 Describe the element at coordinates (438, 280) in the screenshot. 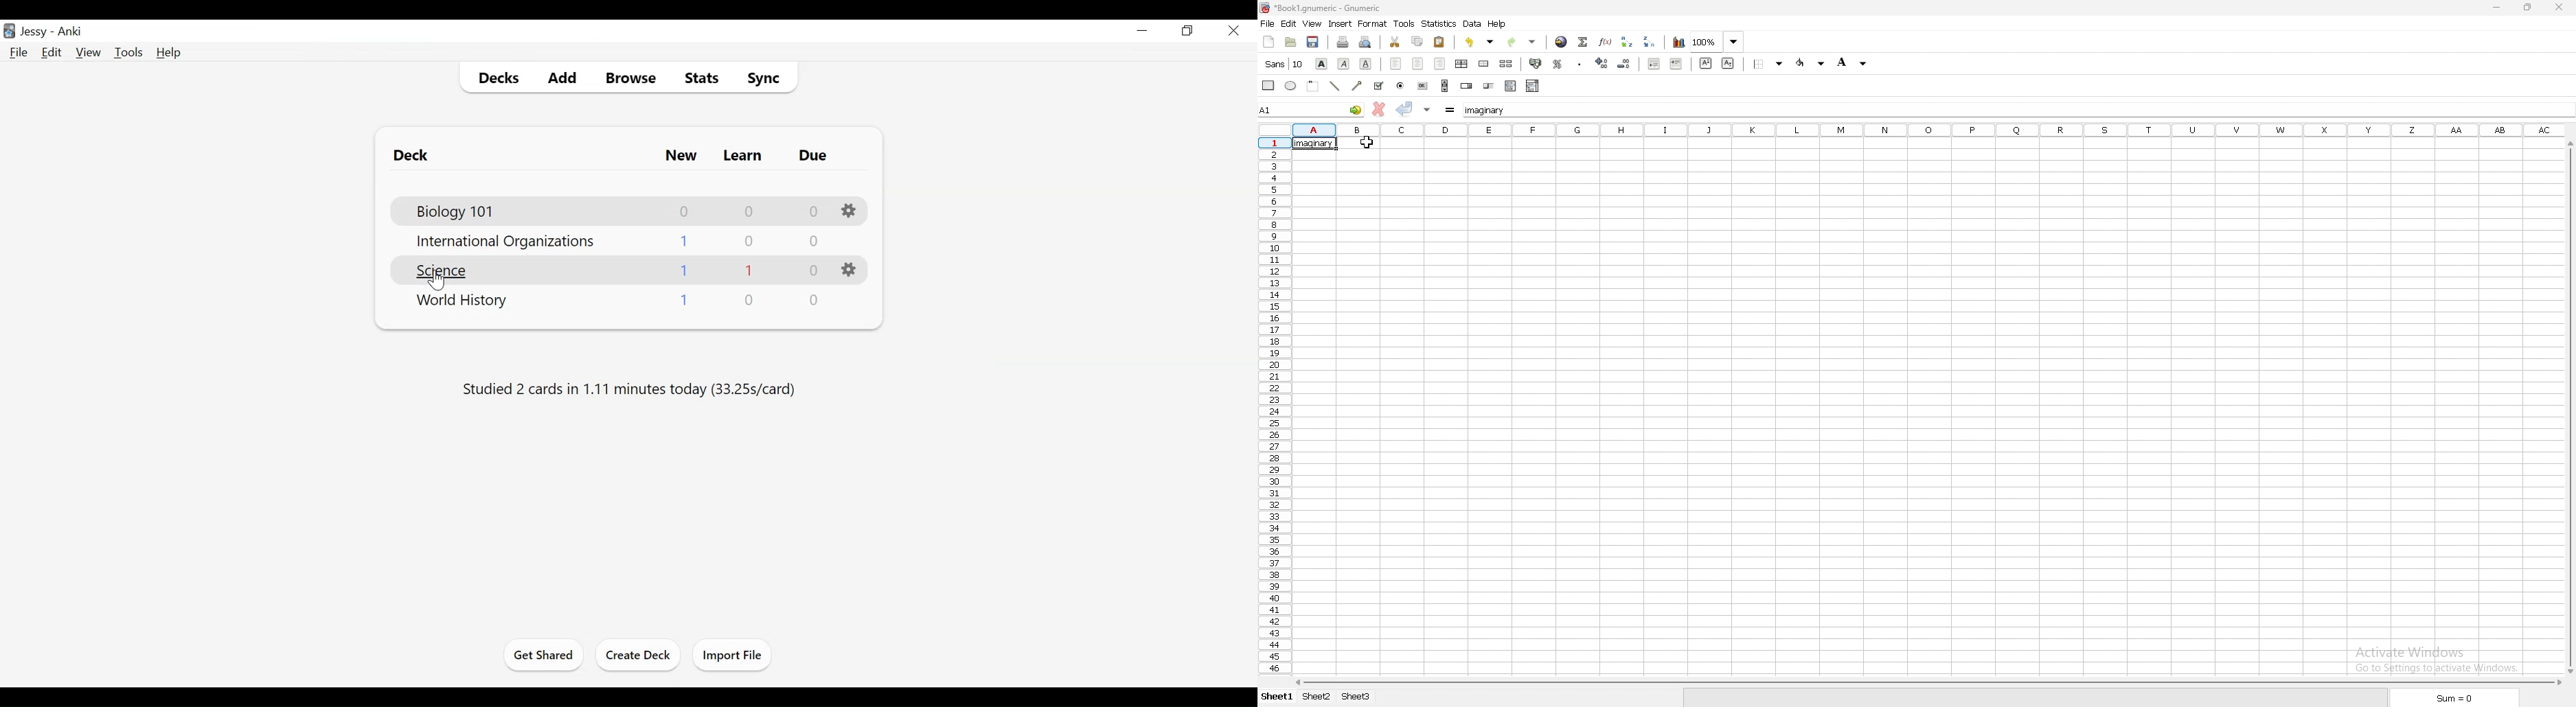

I see `Cursor` at that location.